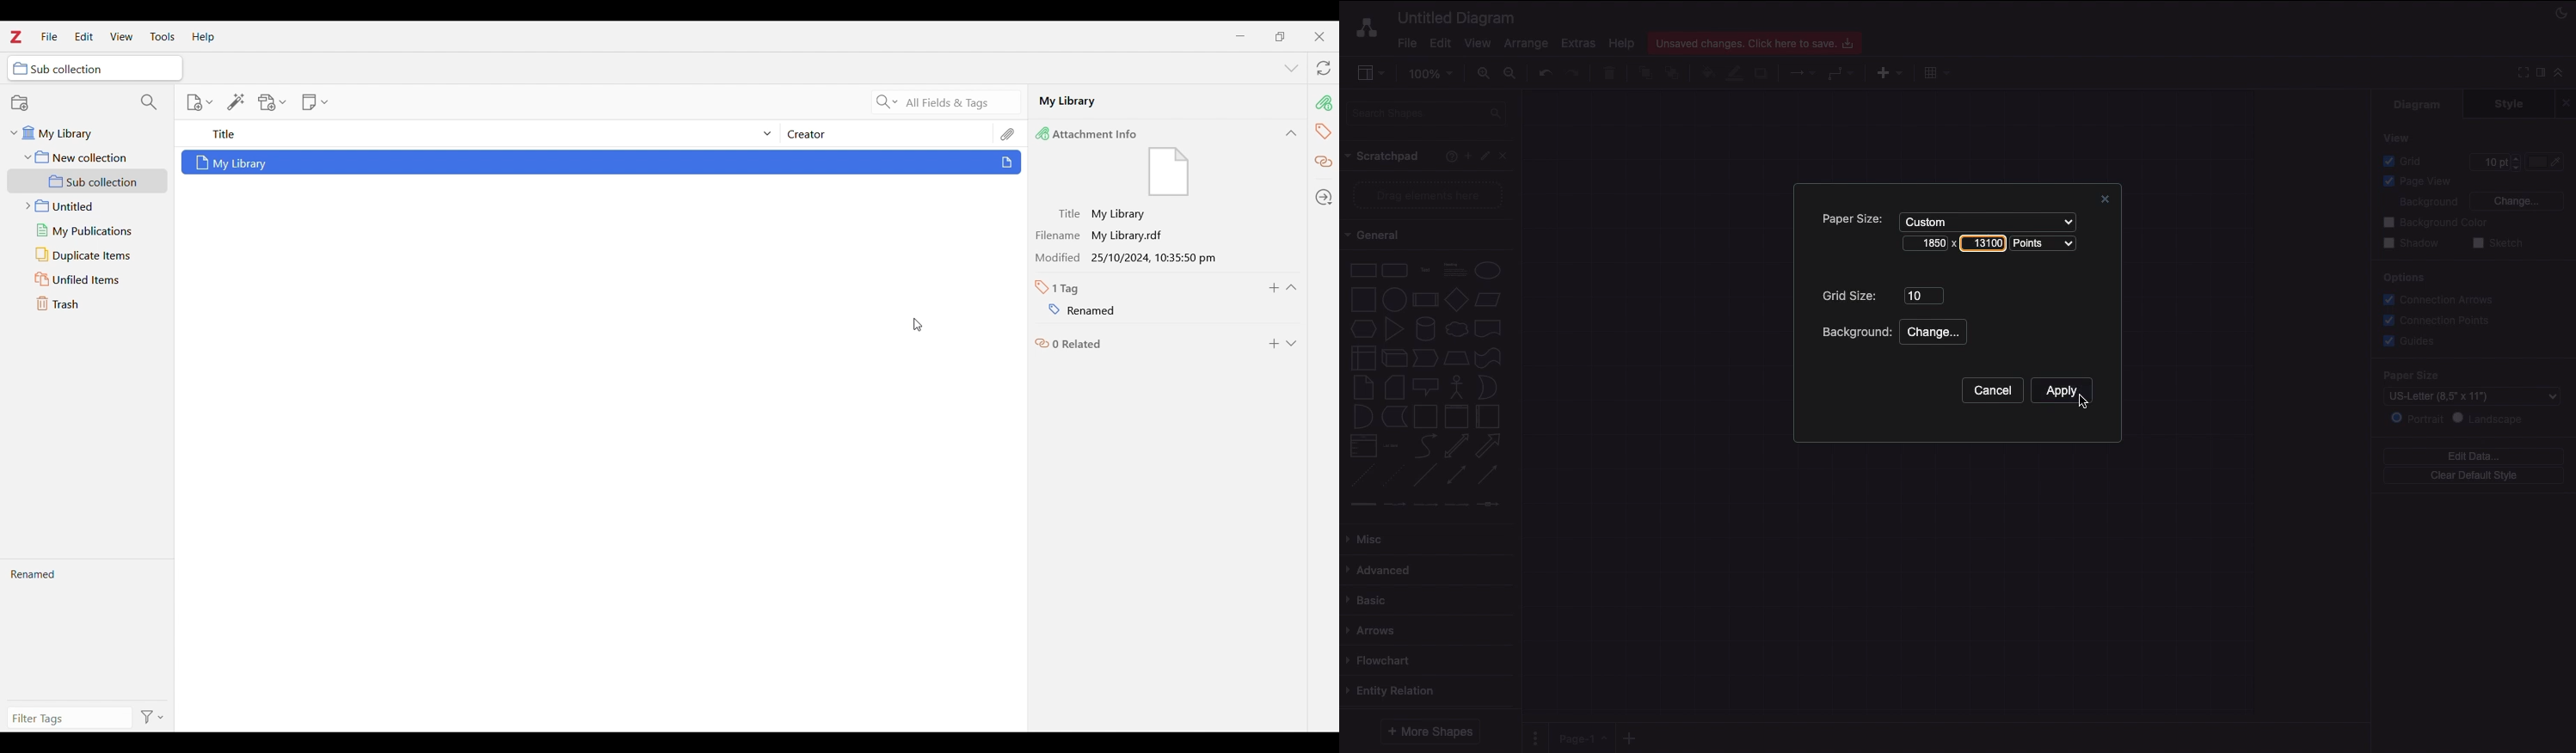 This screenshot has height=756, width=2576. I want to click on All fields and tags search criteria selected, so click(959, 103).